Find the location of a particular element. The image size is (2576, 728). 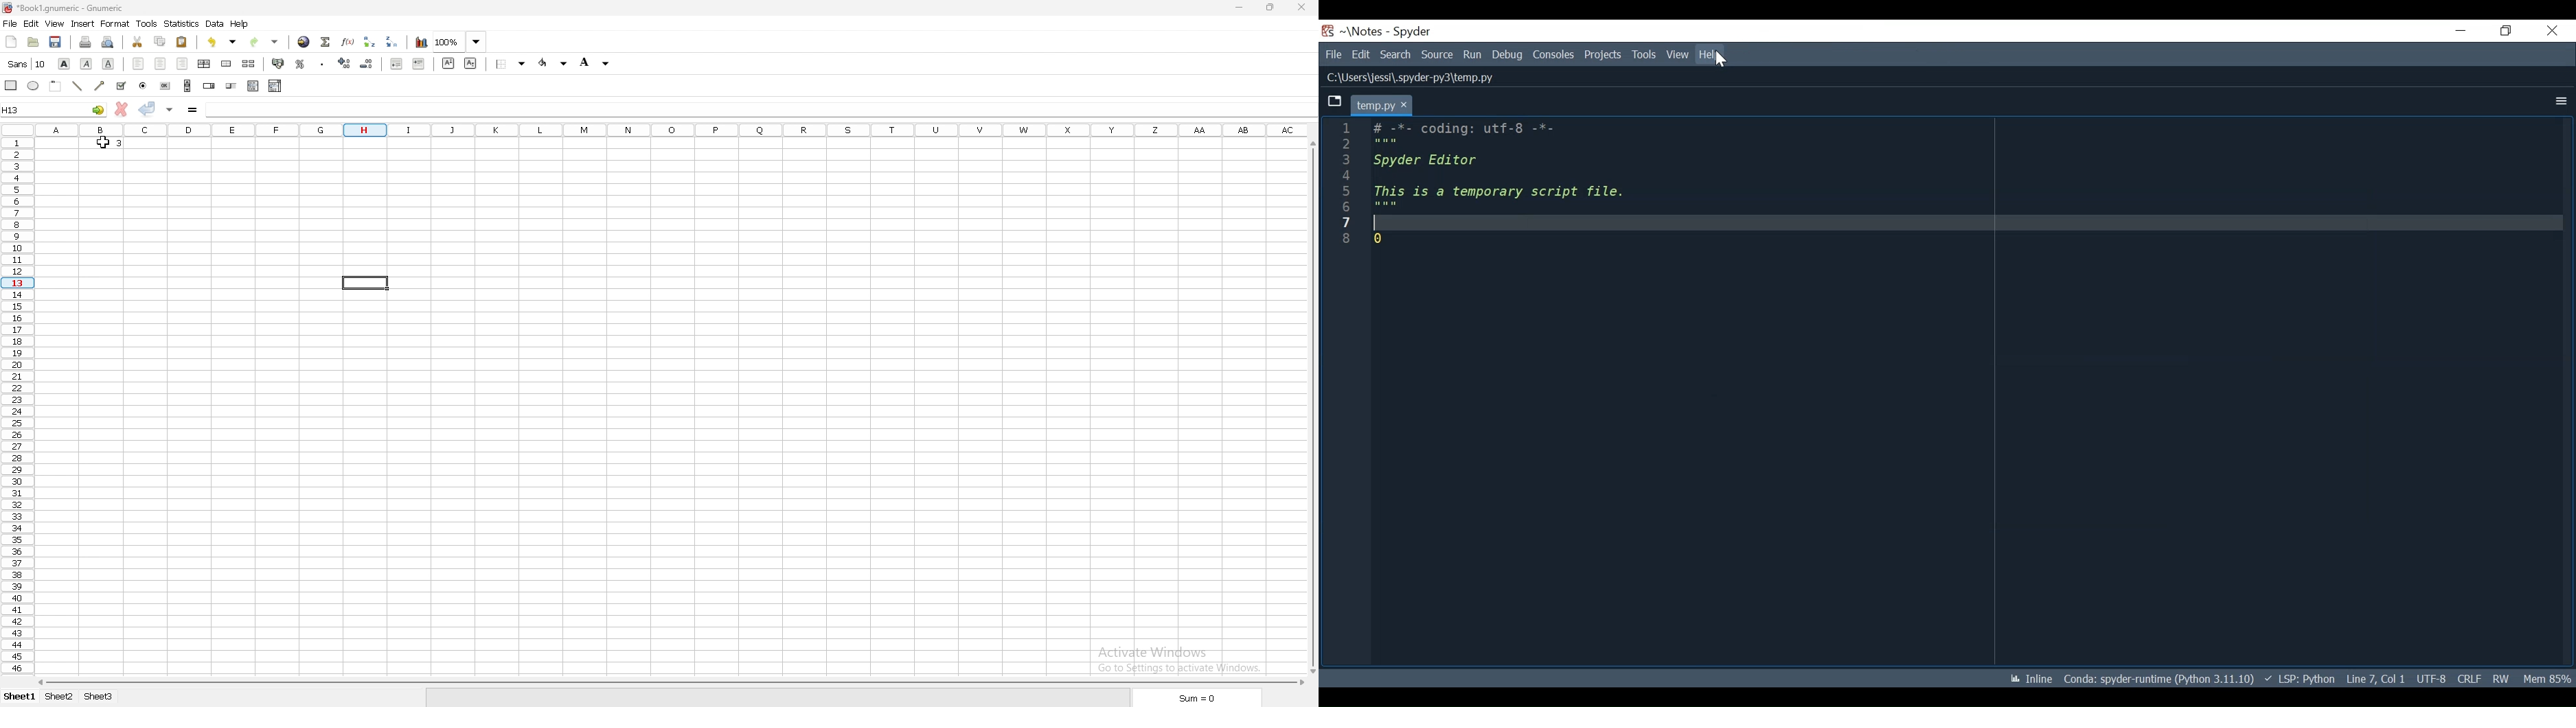

UTF: 8 is located at coordinates (2432, 678).